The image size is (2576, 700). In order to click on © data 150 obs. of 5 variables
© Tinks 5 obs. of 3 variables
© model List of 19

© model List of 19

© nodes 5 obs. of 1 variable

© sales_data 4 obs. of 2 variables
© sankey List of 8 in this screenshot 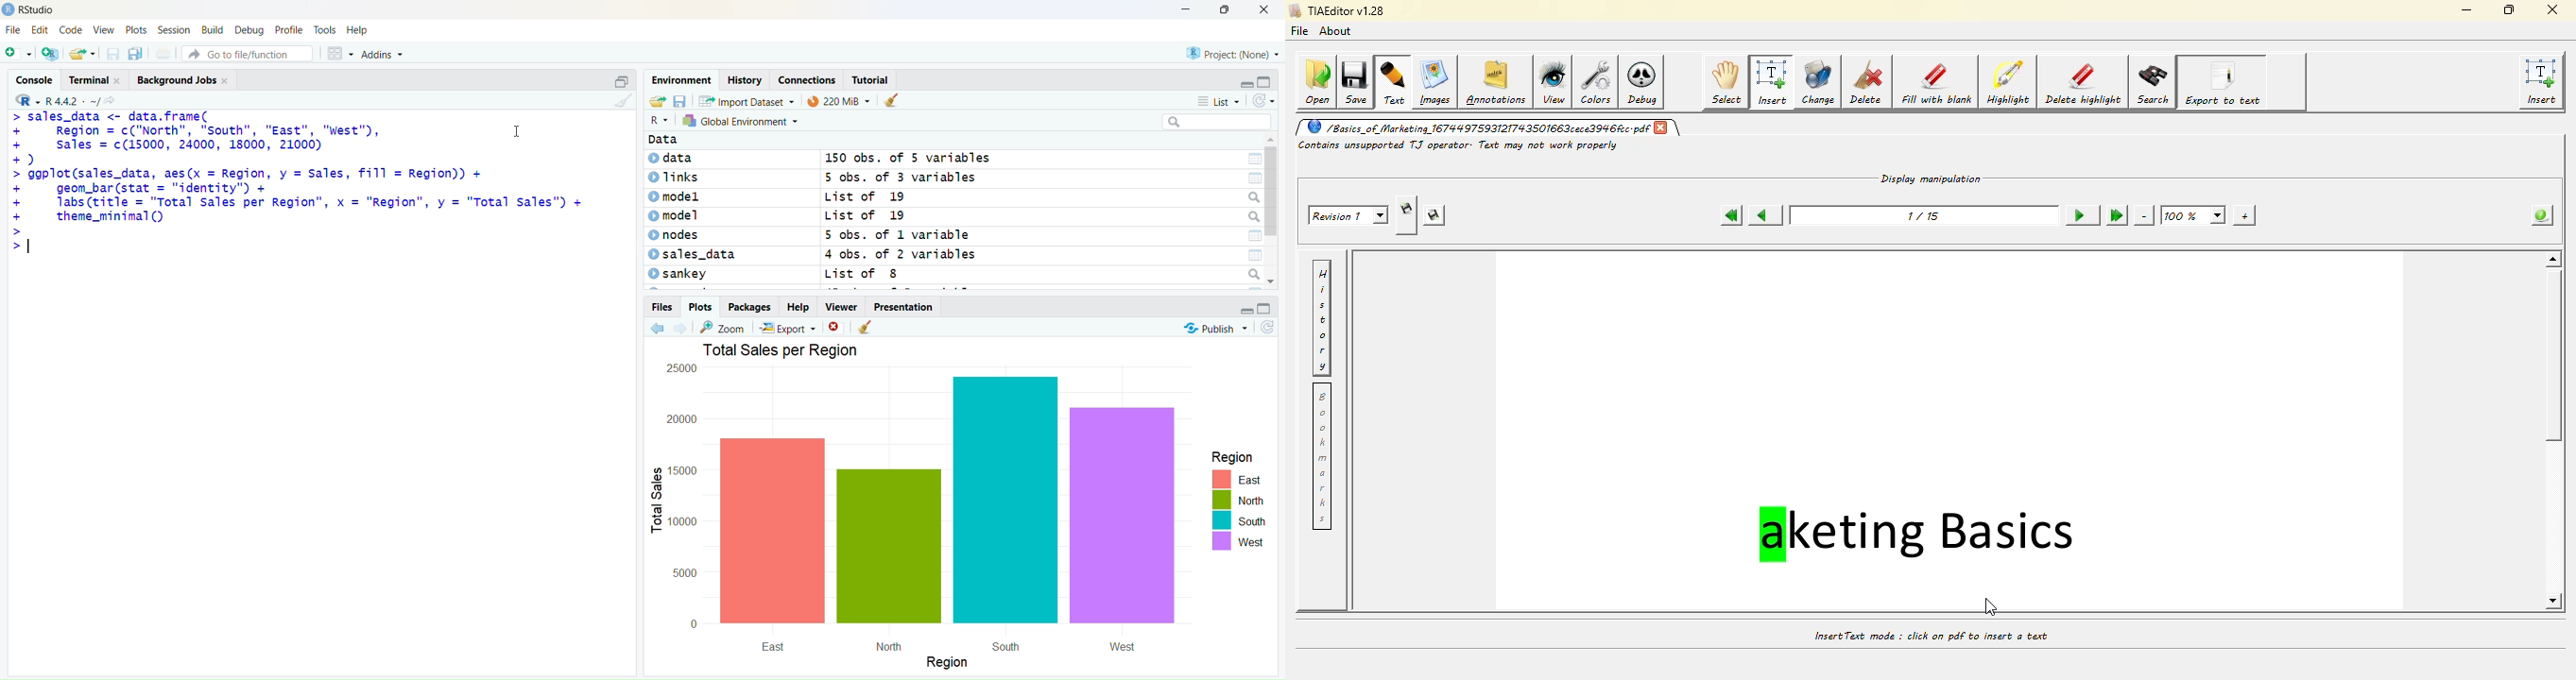, I will do `click(868, 222)`.